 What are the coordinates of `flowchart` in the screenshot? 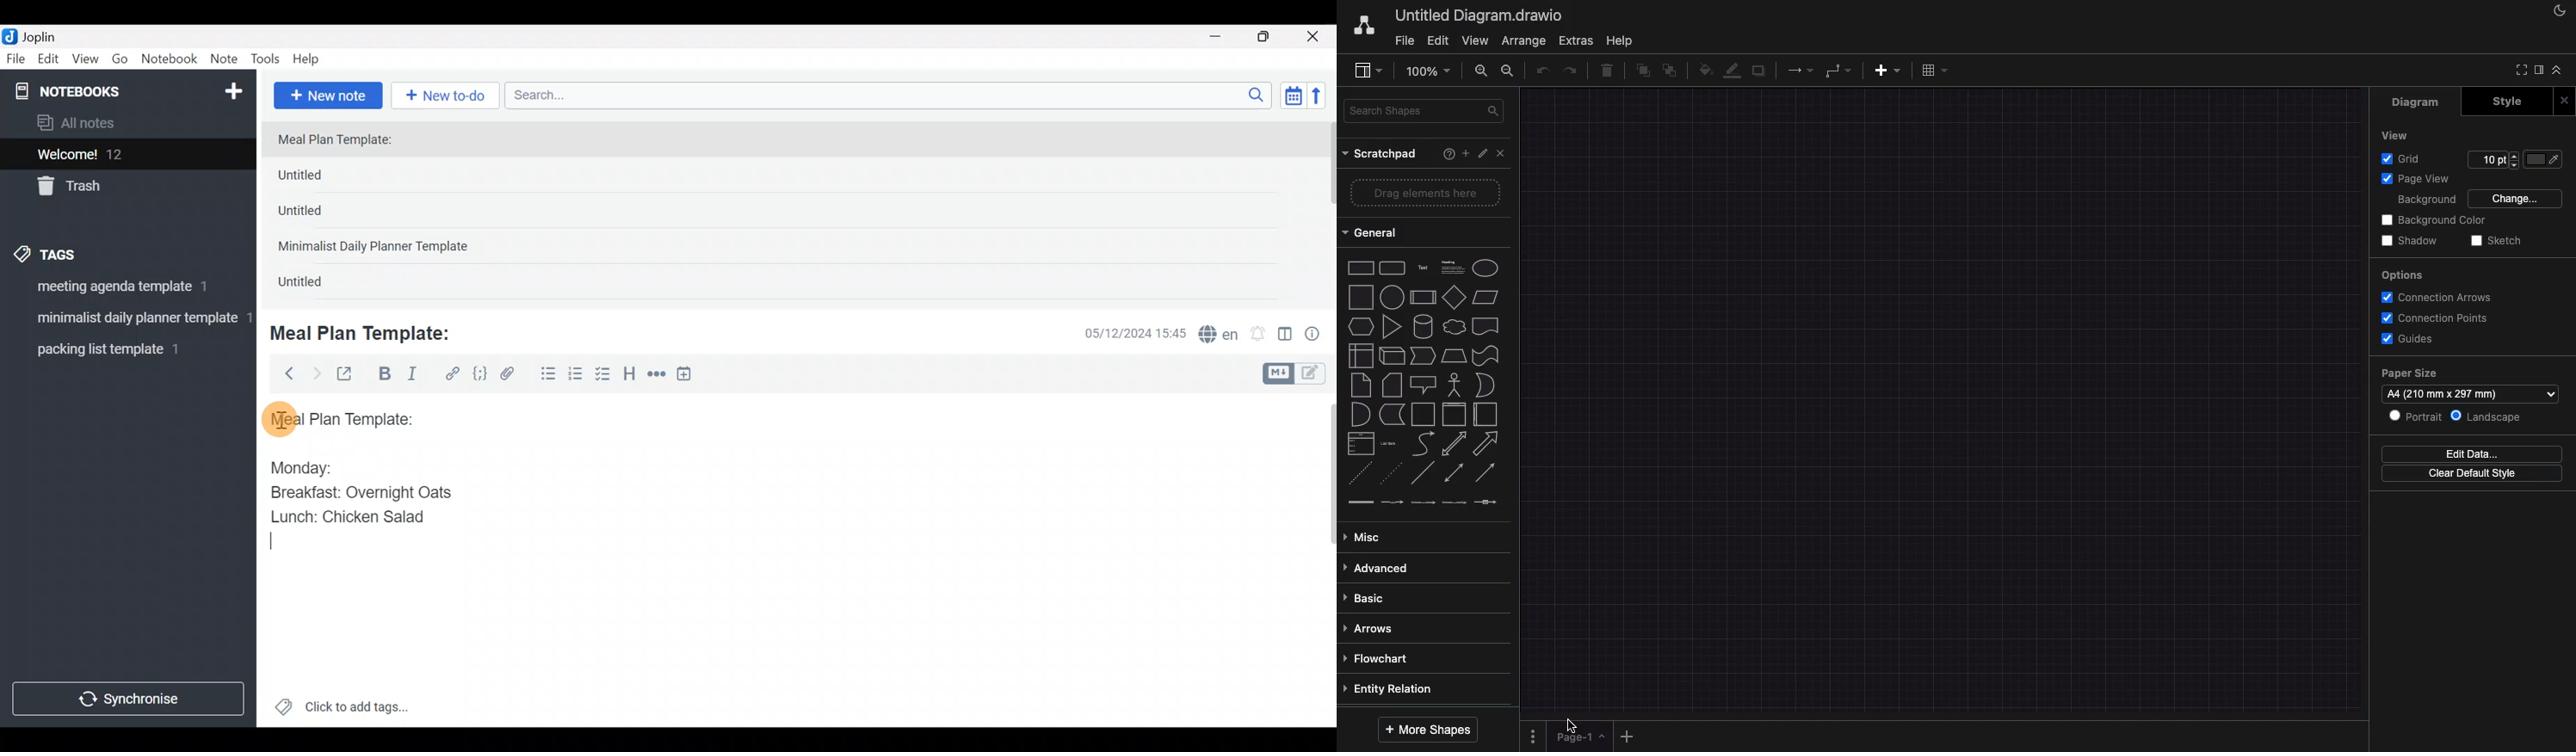 It's located at (1379, 658).